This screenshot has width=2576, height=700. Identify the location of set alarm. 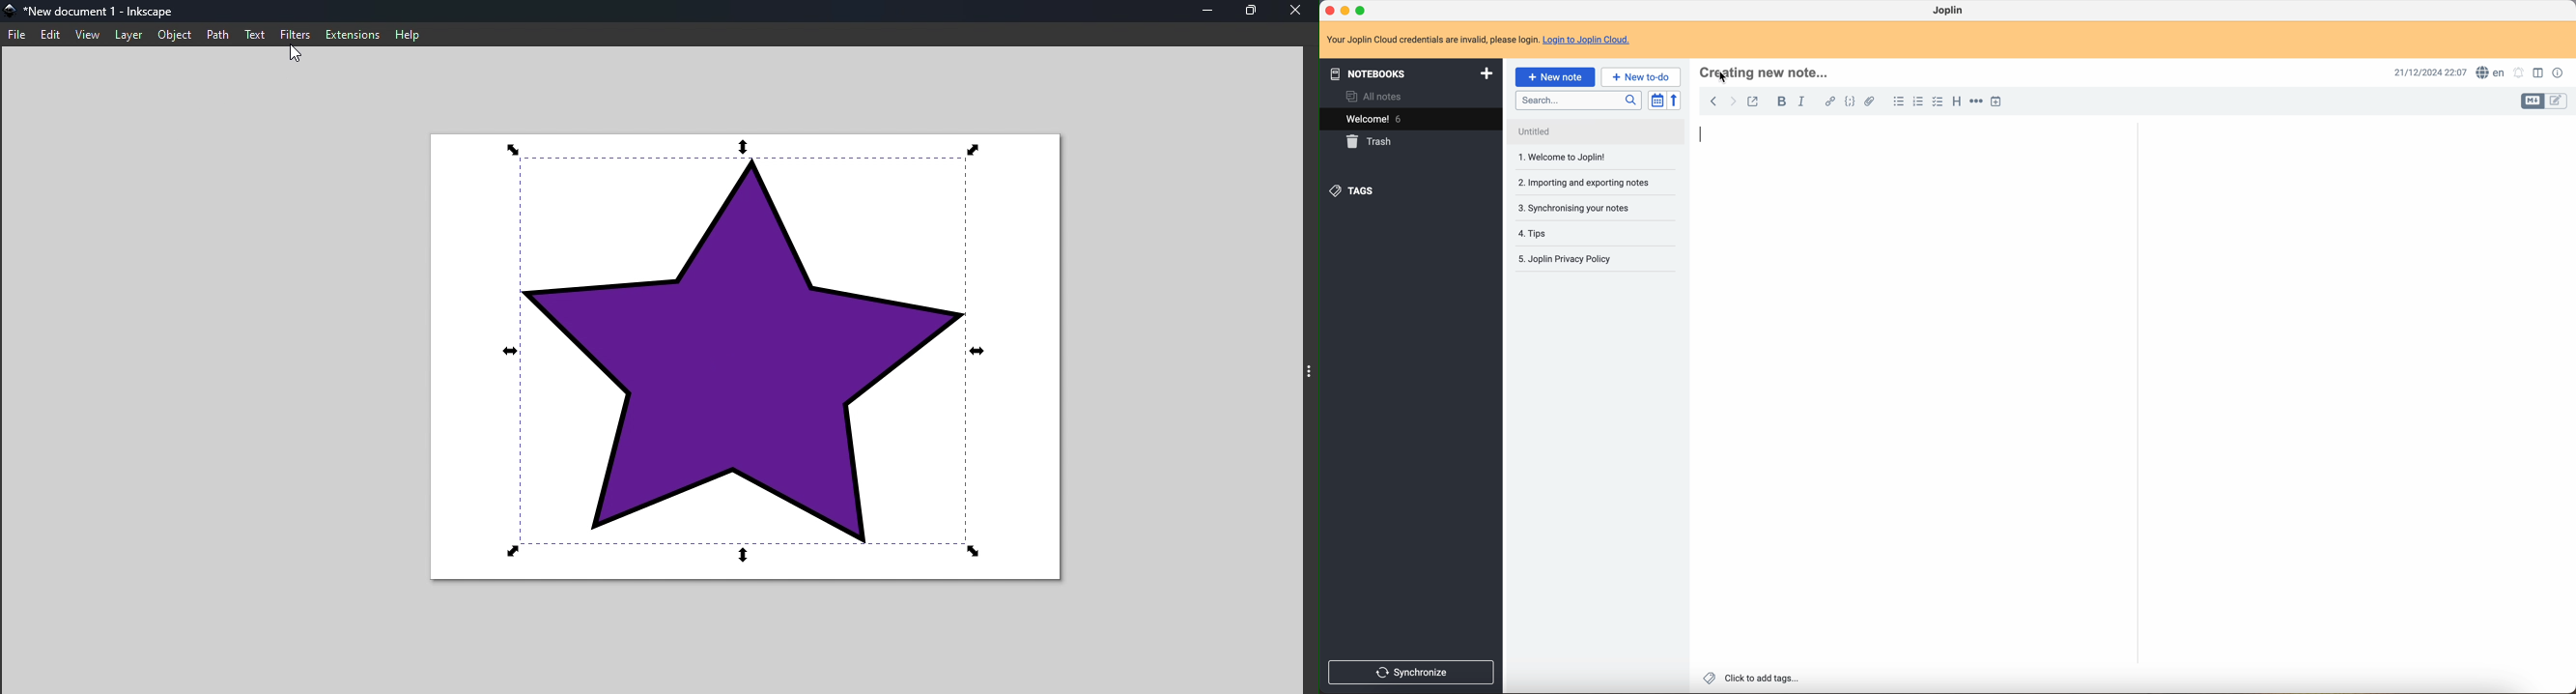
(2520, 72).